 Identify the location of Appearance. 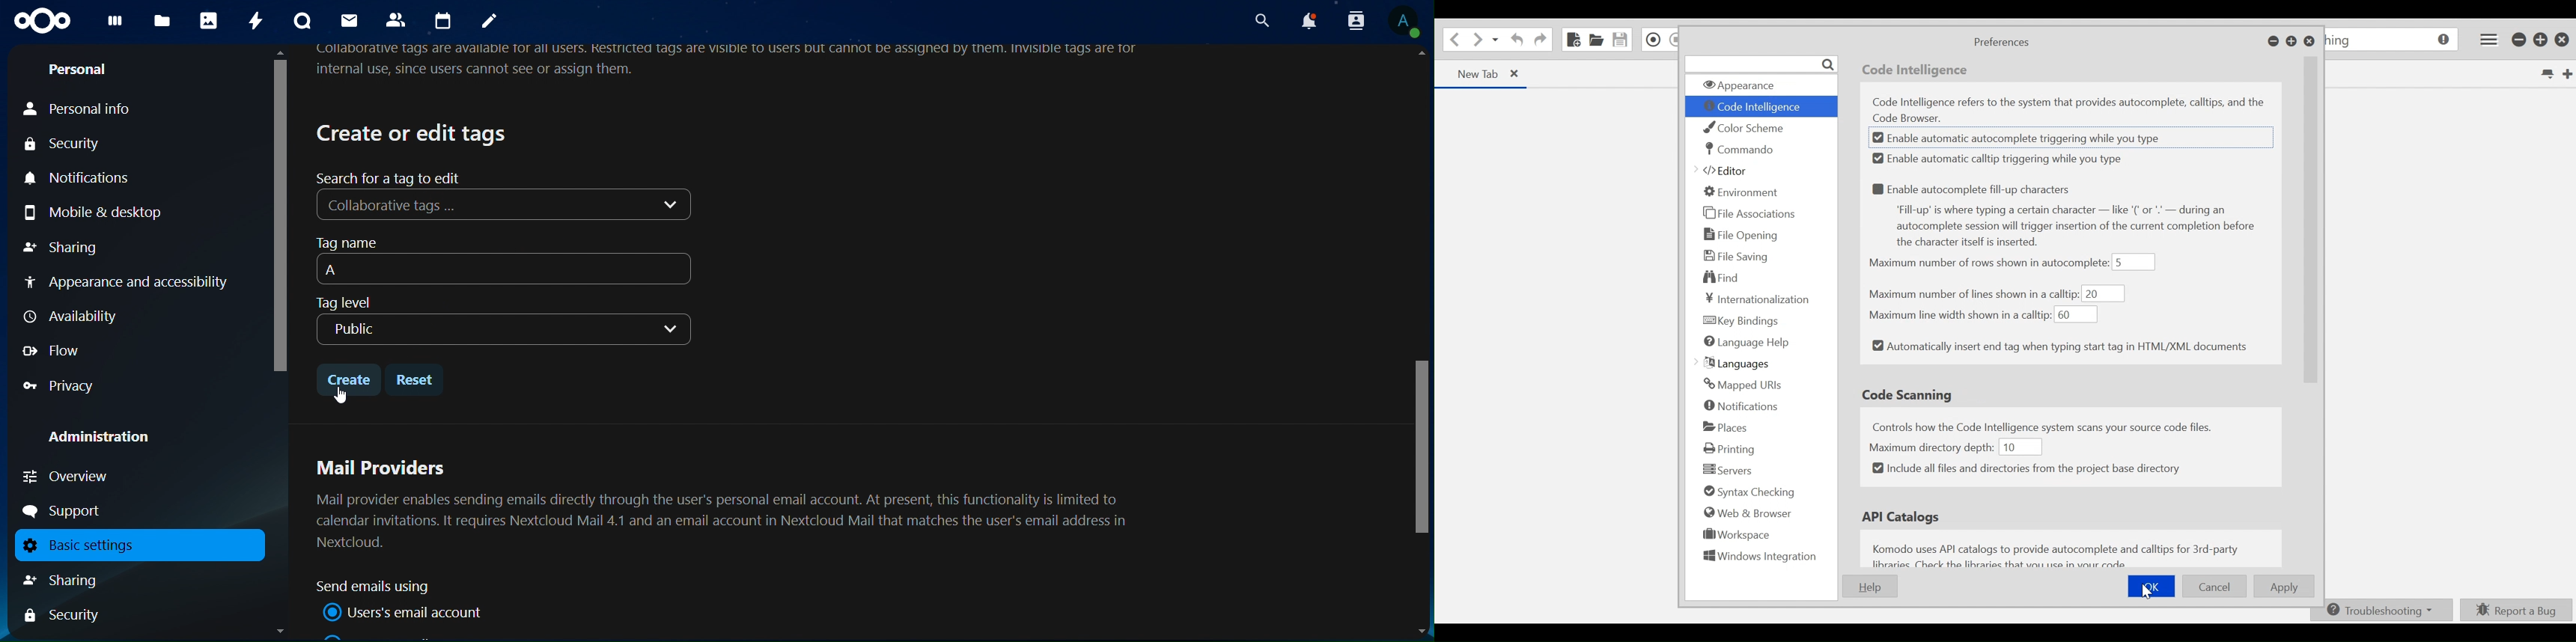
(1758, 86).